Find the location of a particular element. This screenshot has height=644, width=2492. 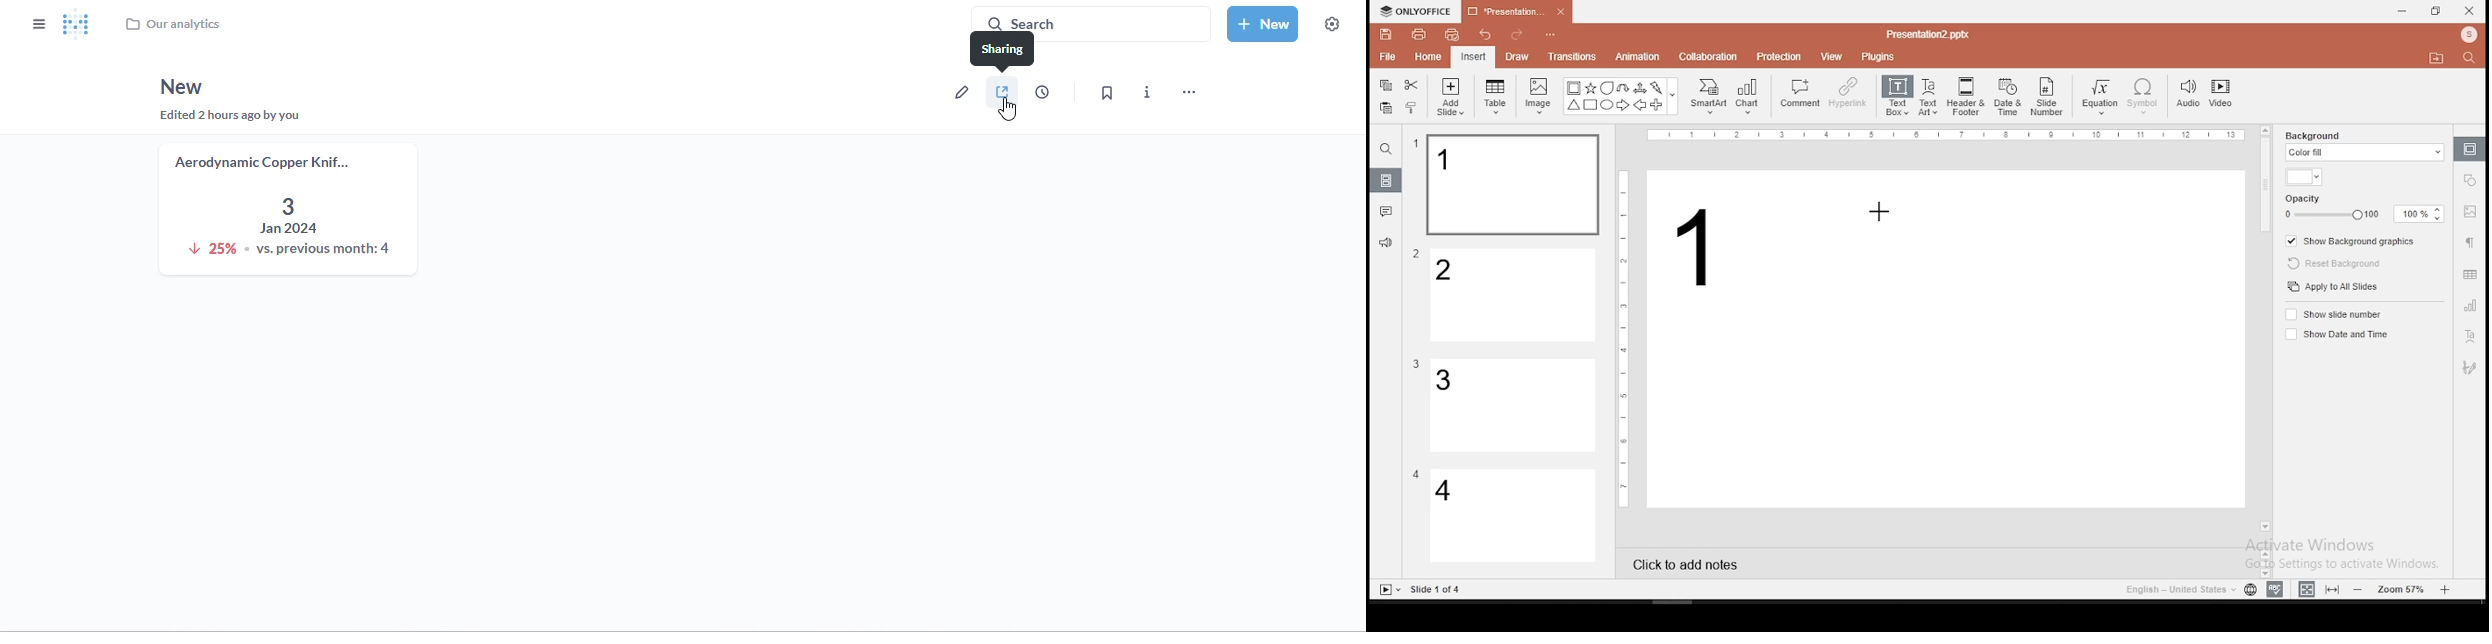

background fill is located at coordinates (2363, 144).